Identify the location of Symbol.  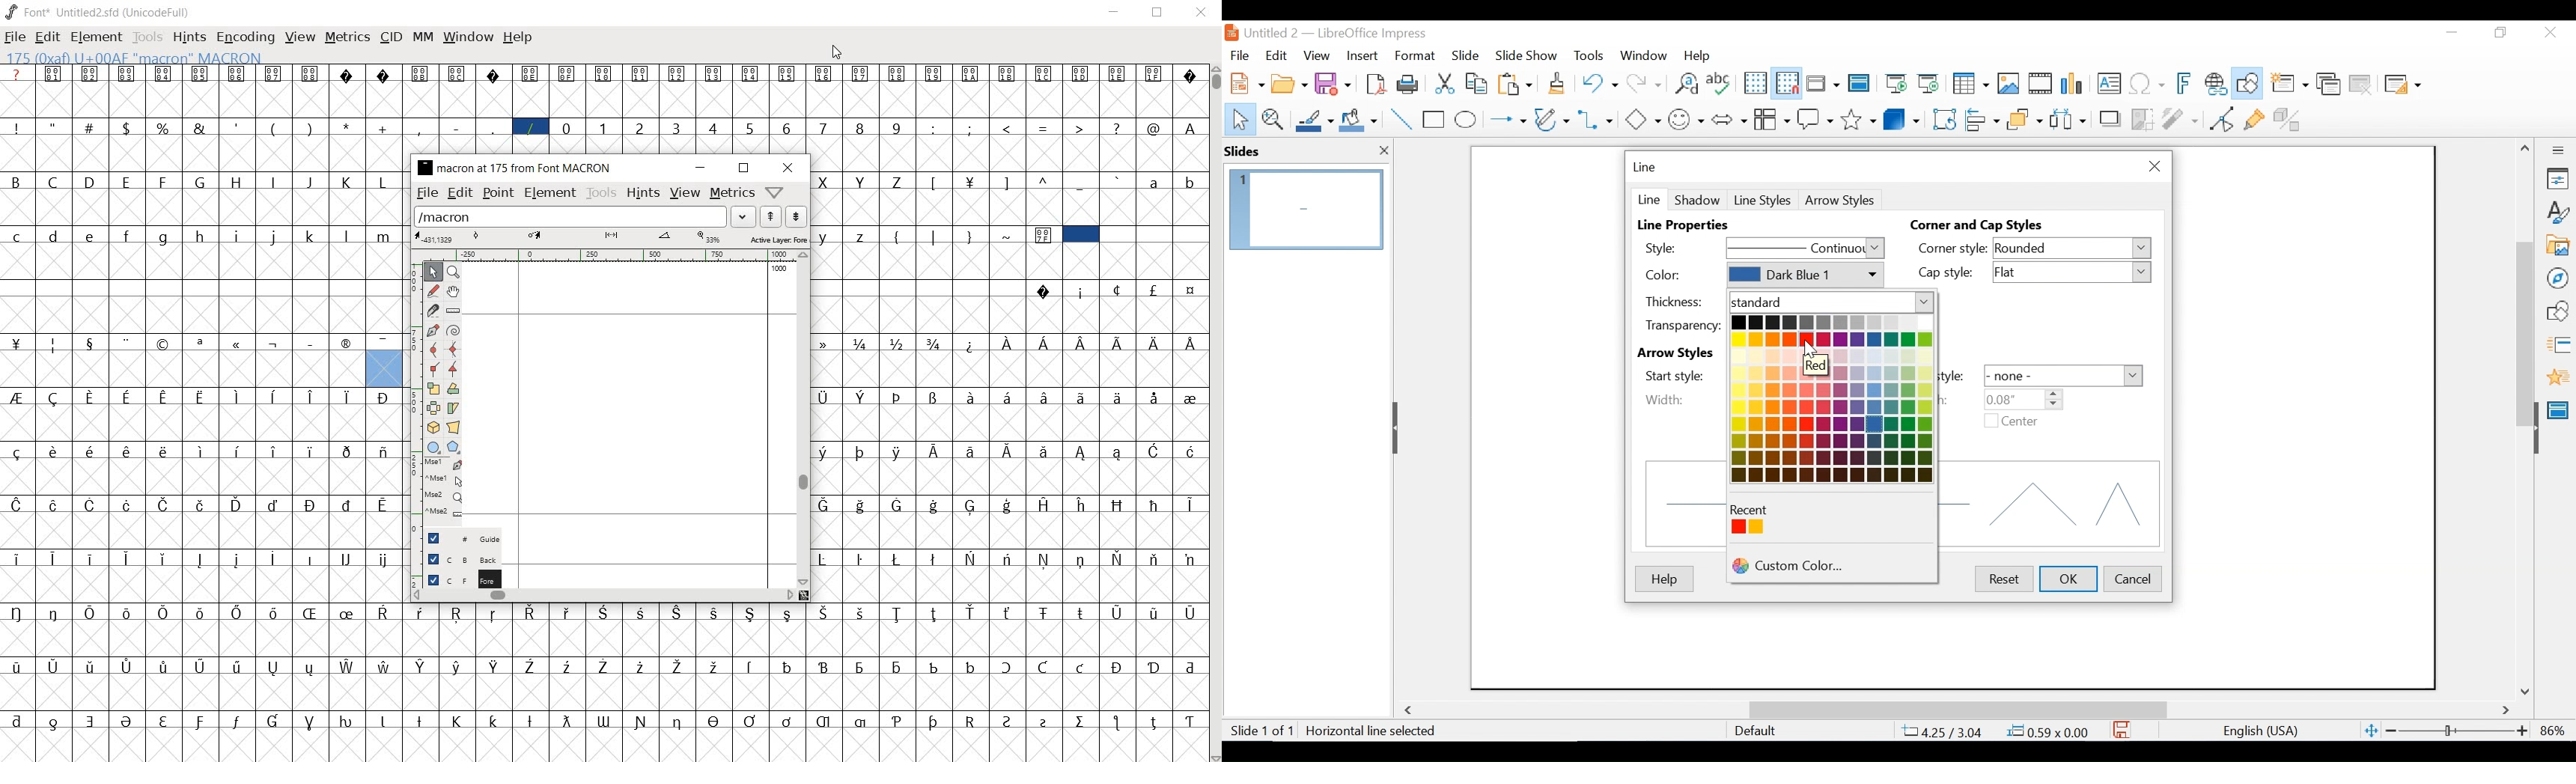
(936, 344).